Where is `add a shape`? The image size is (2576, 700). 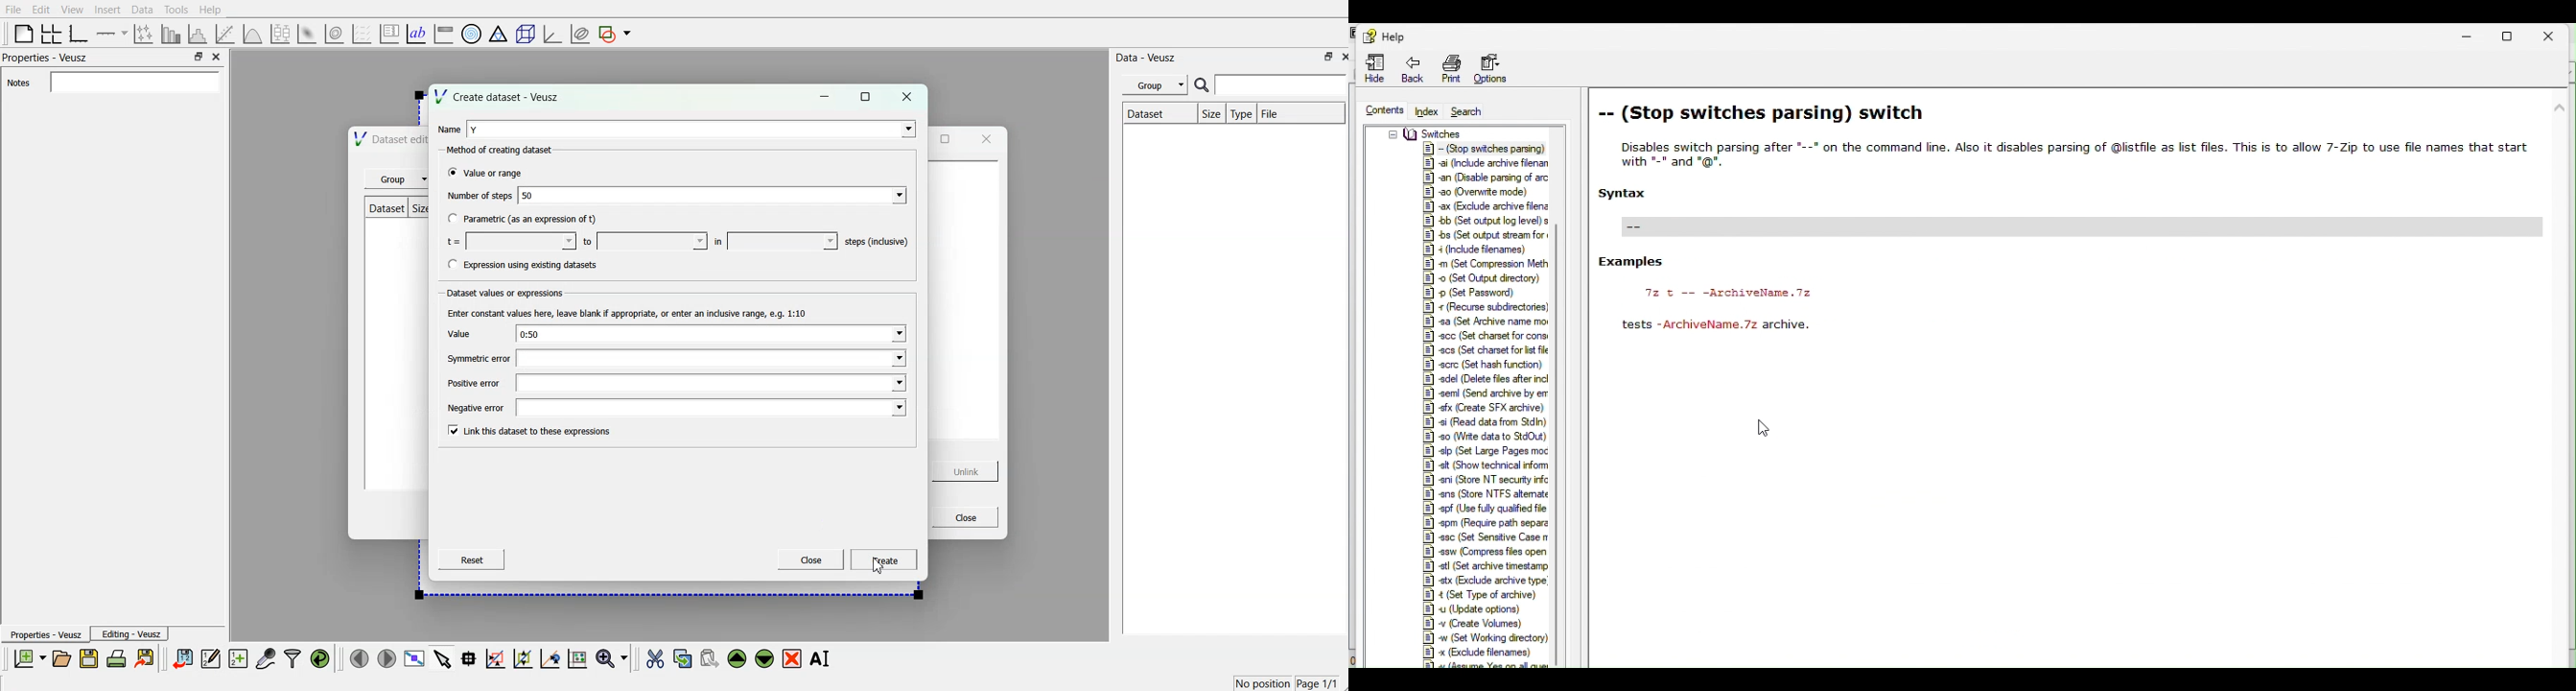 add a shape is located at coordinates (617, 33).